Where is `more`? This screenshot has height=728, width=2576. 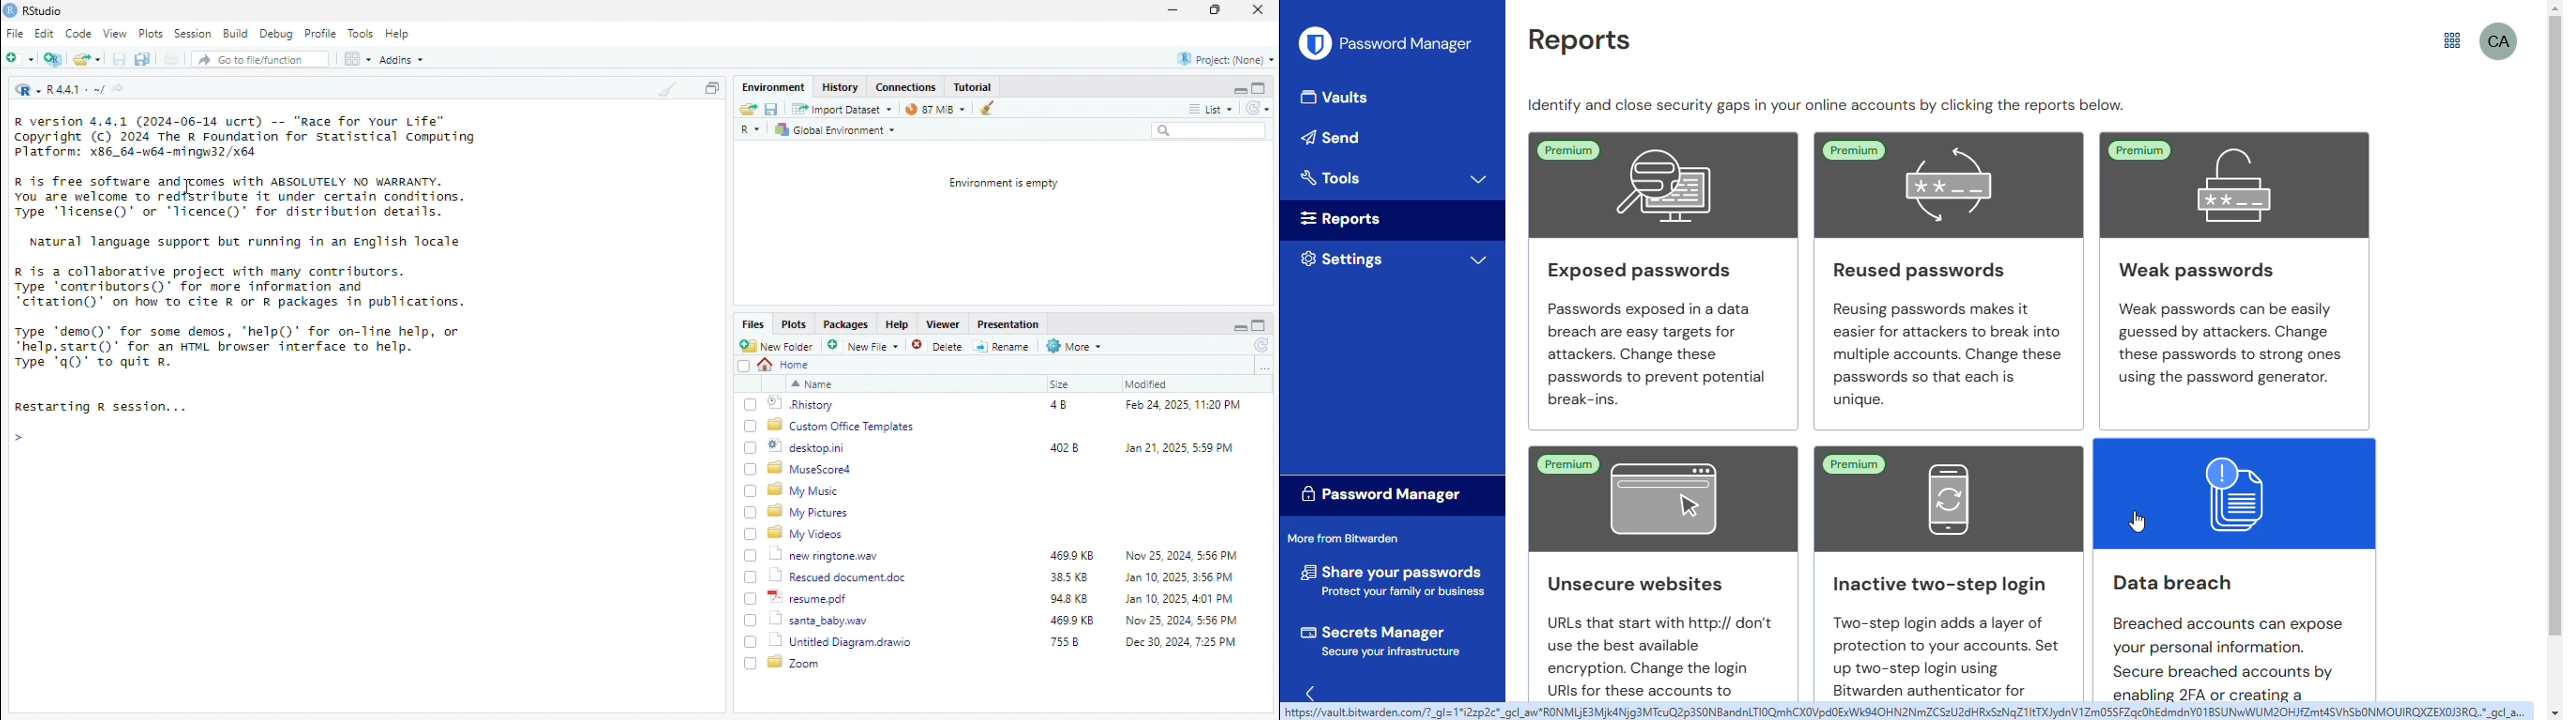
more is located at coordinates (1264, 367).